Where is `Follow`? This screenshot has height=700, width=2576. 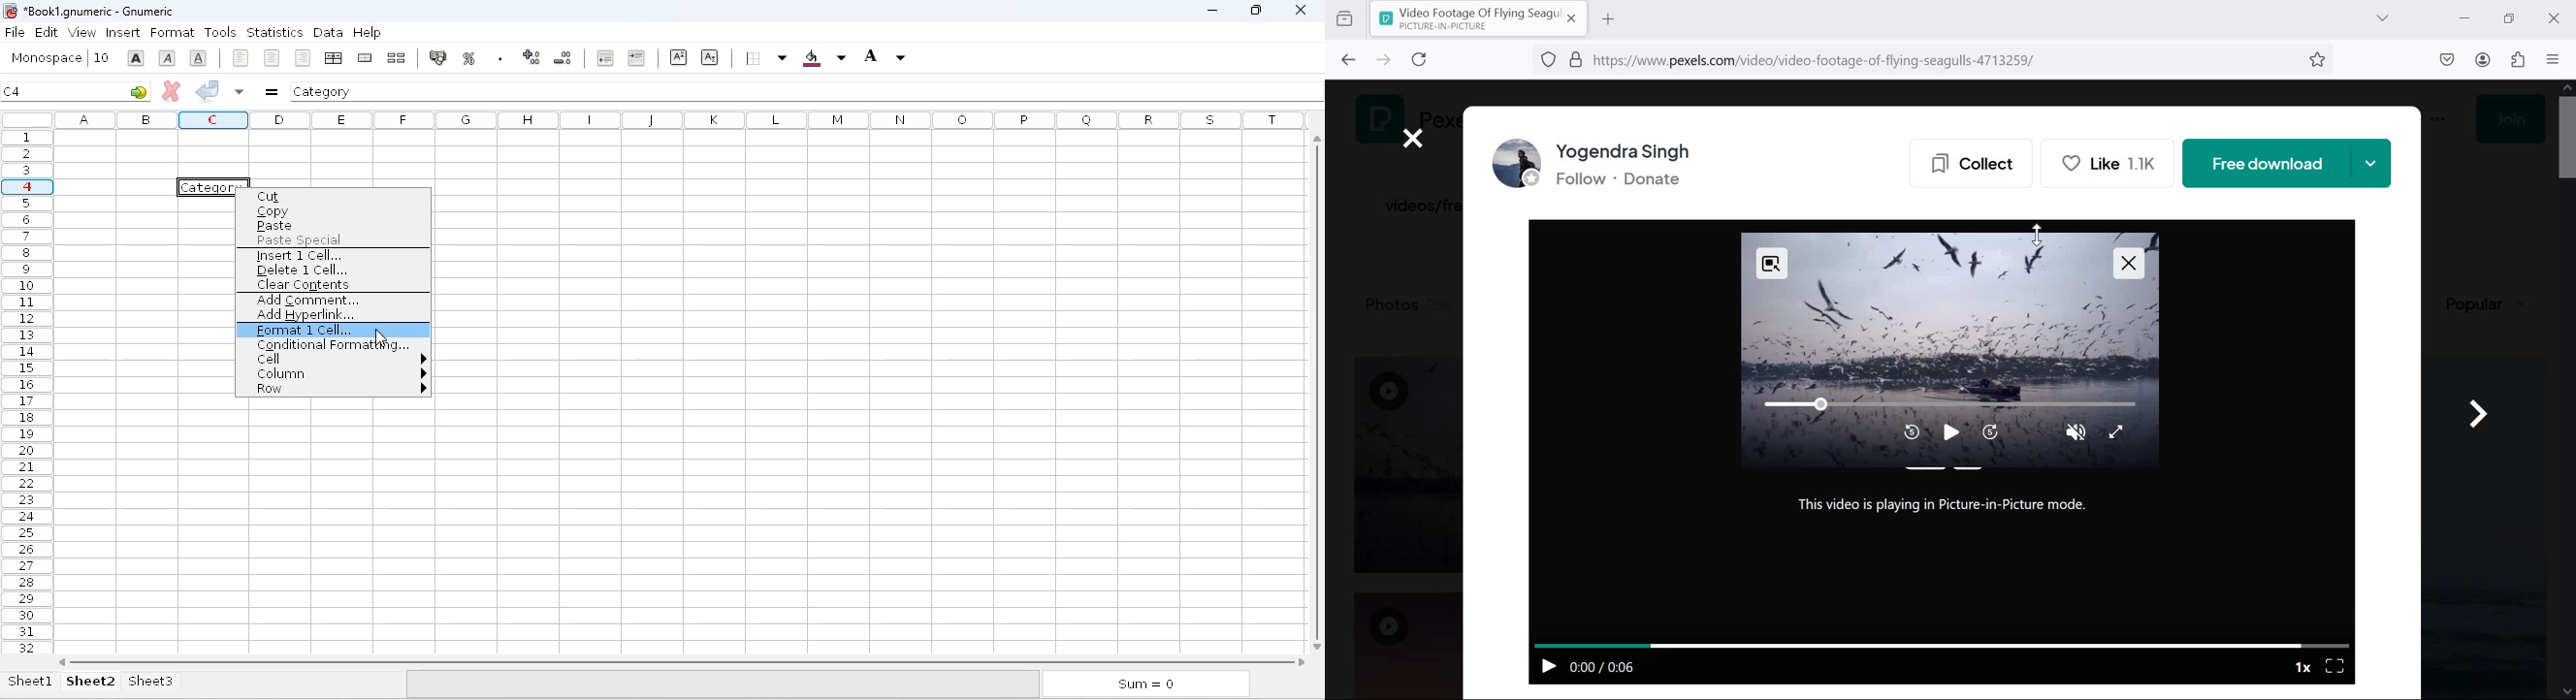 Follow is located at coordinates (1578, 181).